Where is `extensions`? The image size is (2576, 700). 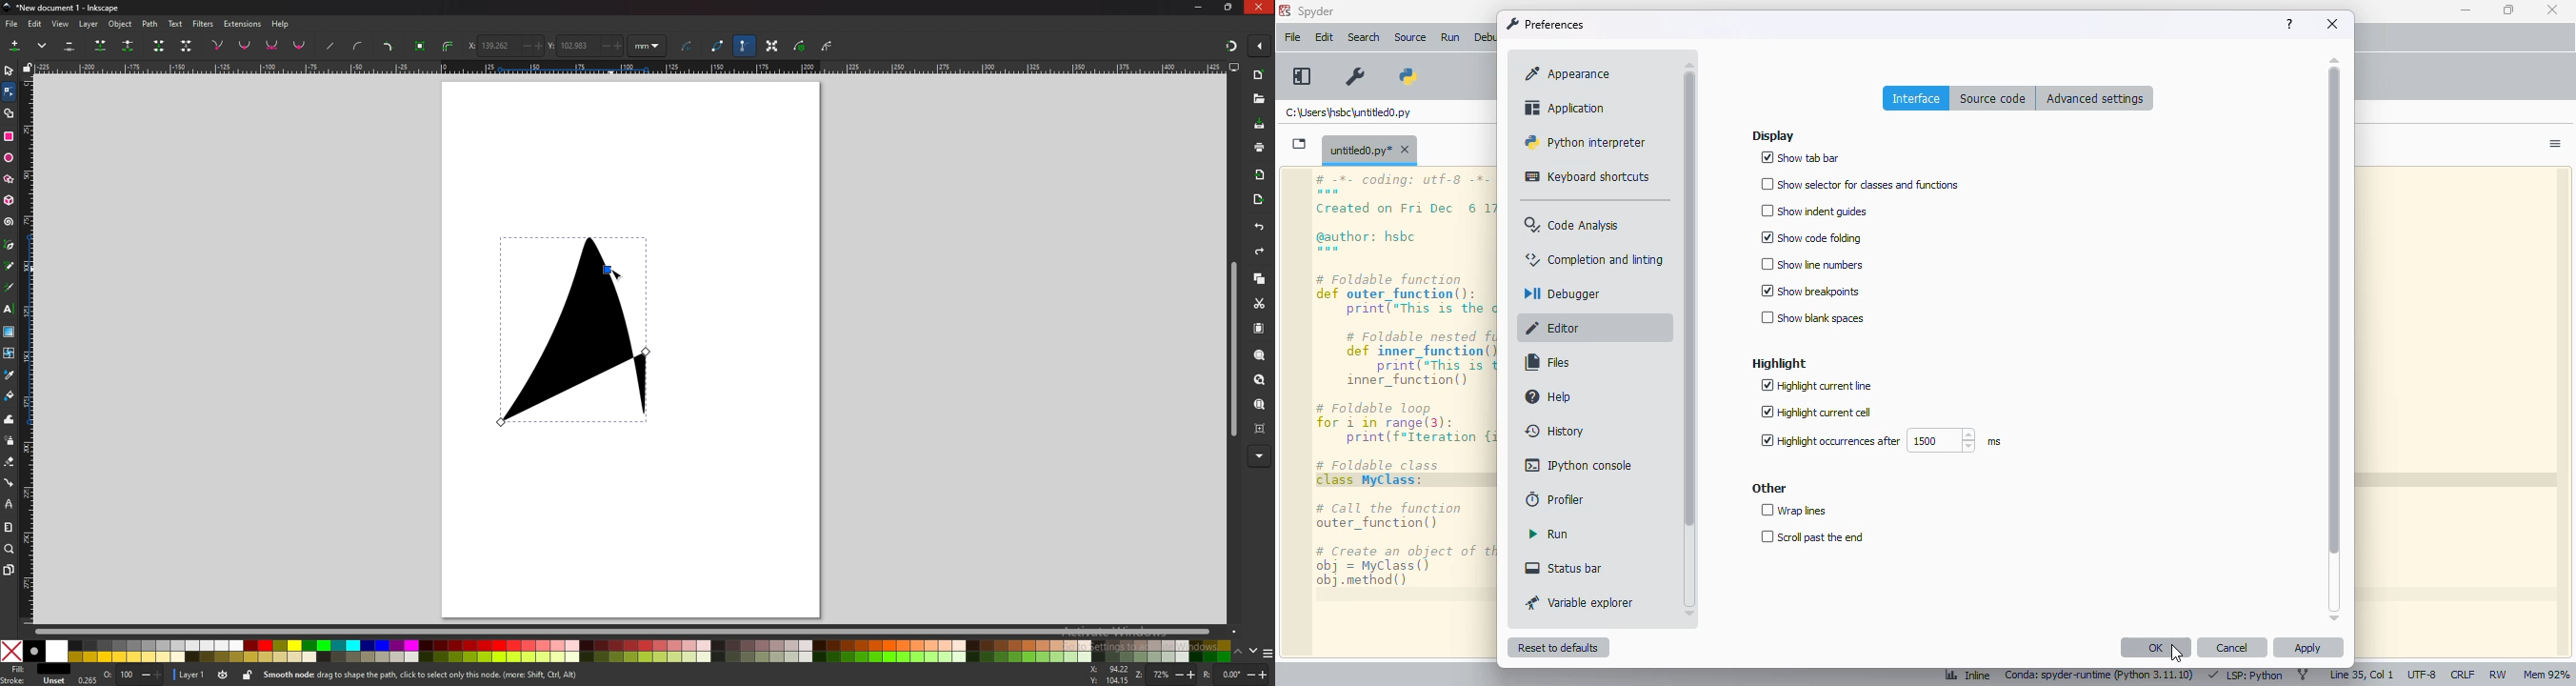
extensions is located at coordinates (243, 25).